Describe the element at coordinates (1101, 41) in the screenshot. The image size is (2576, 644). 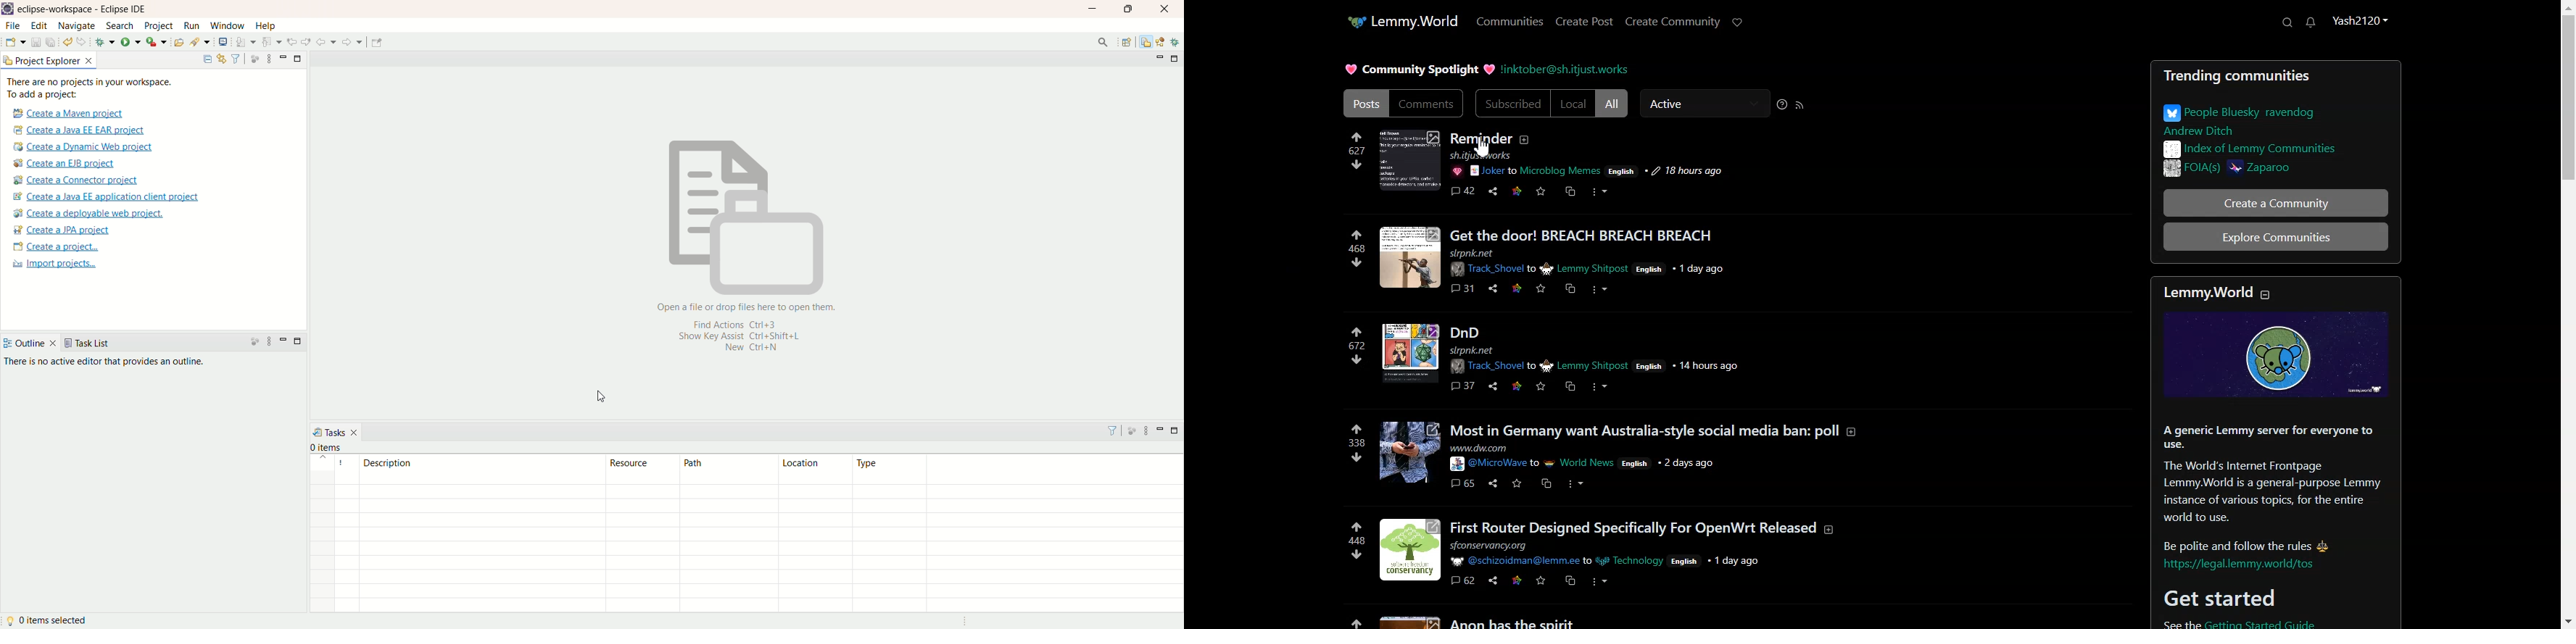
I see `search` at that location.